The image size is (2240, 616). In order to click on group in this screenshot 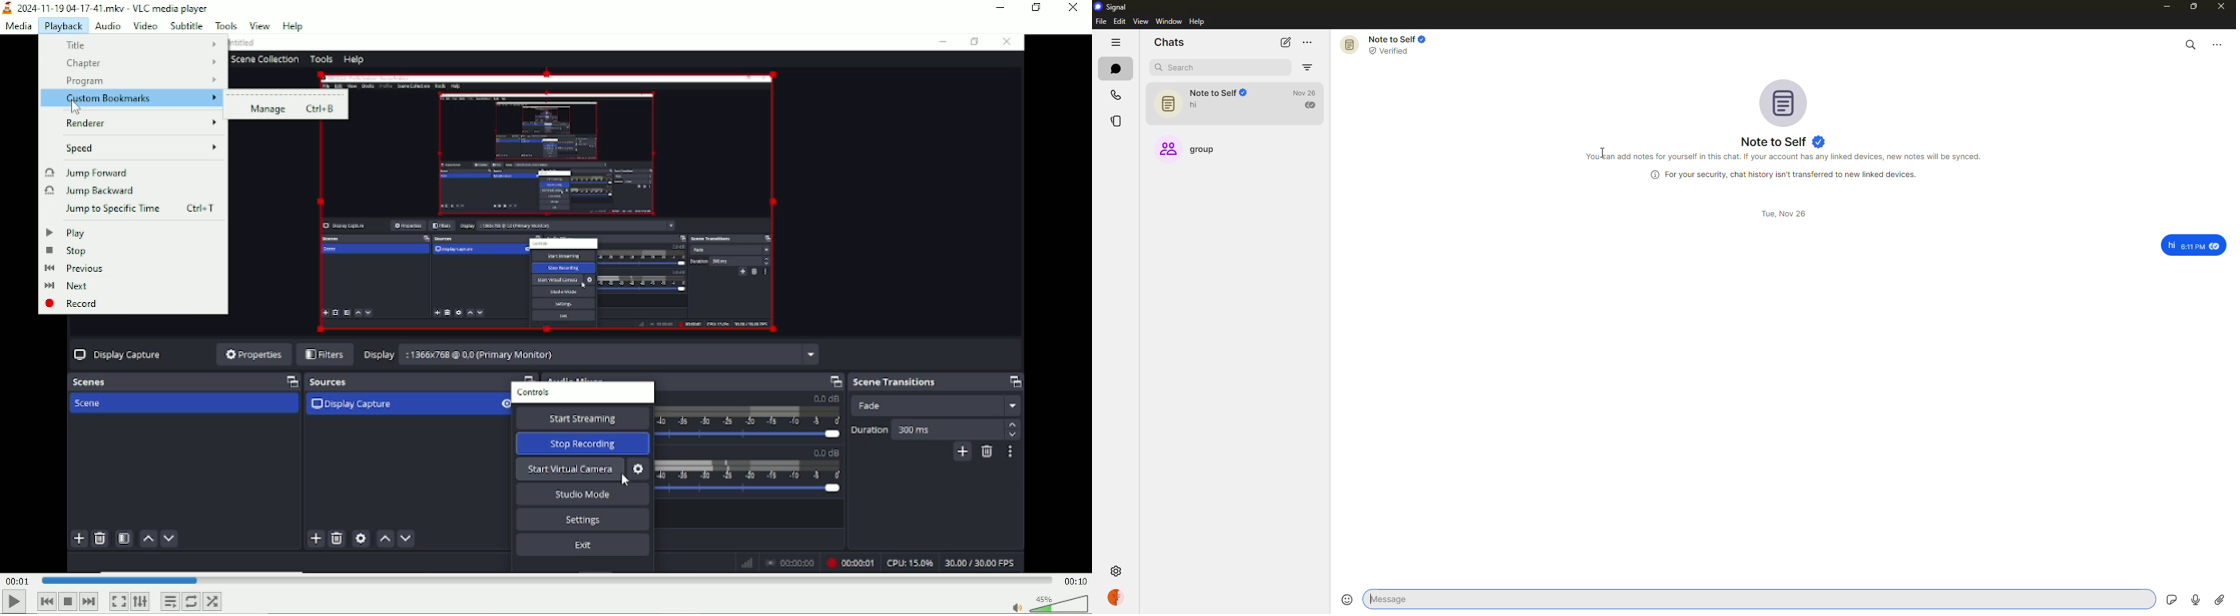, I will do `click(1198, 152)`.